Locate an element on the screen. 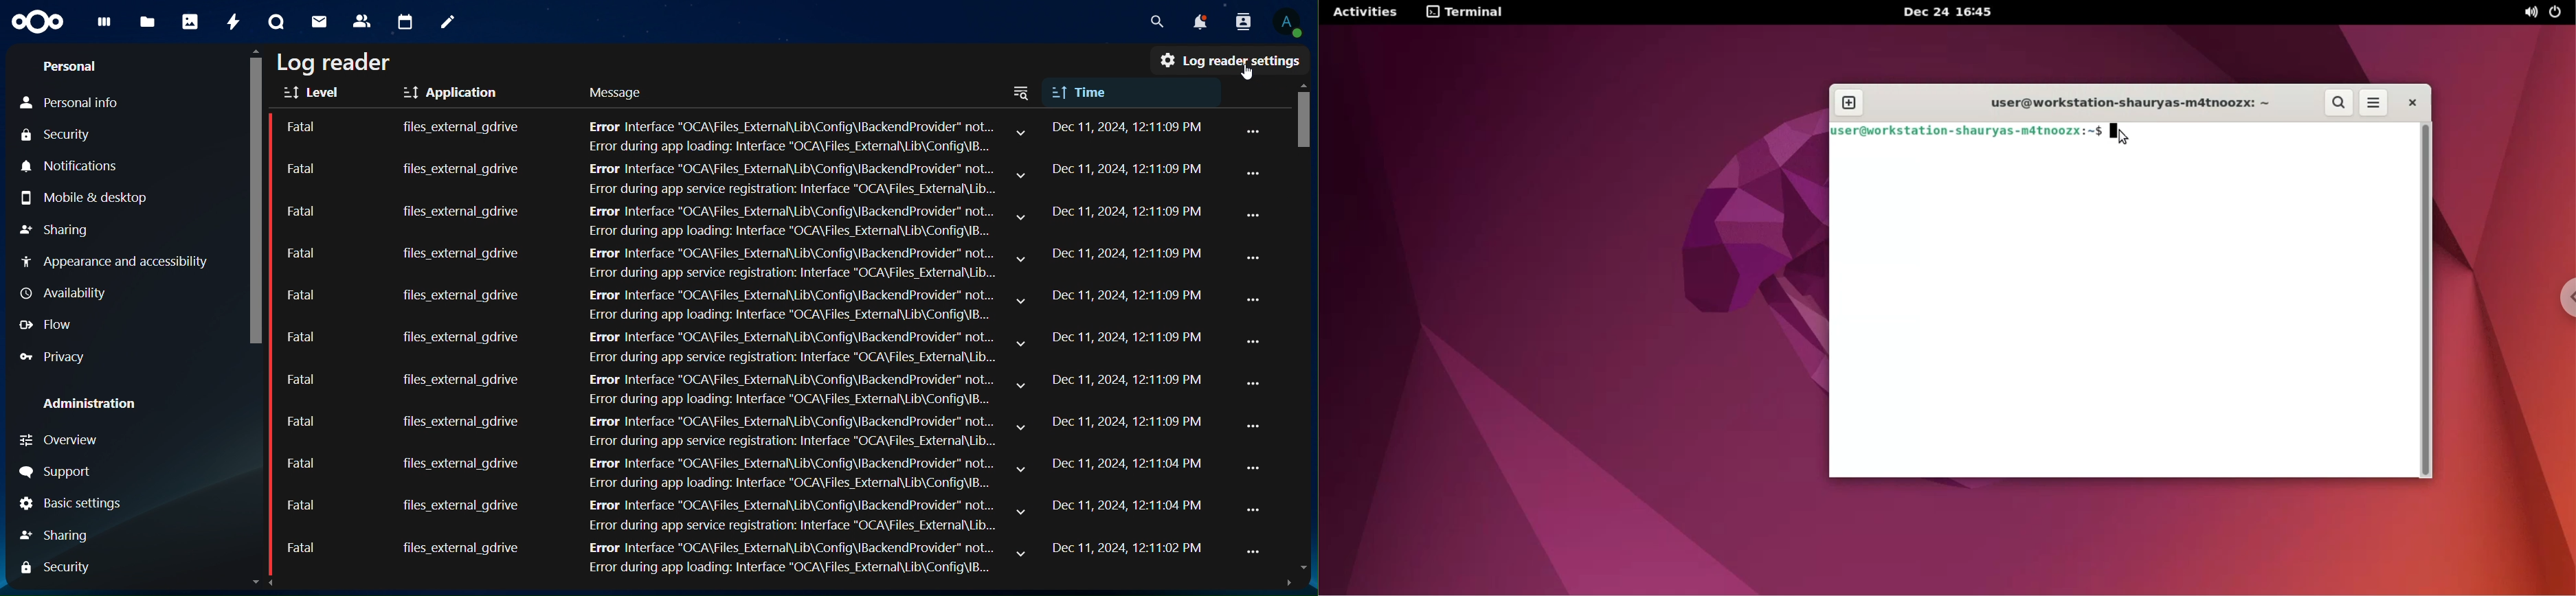 This screenshot has height=616, width=2576. log reader settings is located at coordinates (1230, 60).